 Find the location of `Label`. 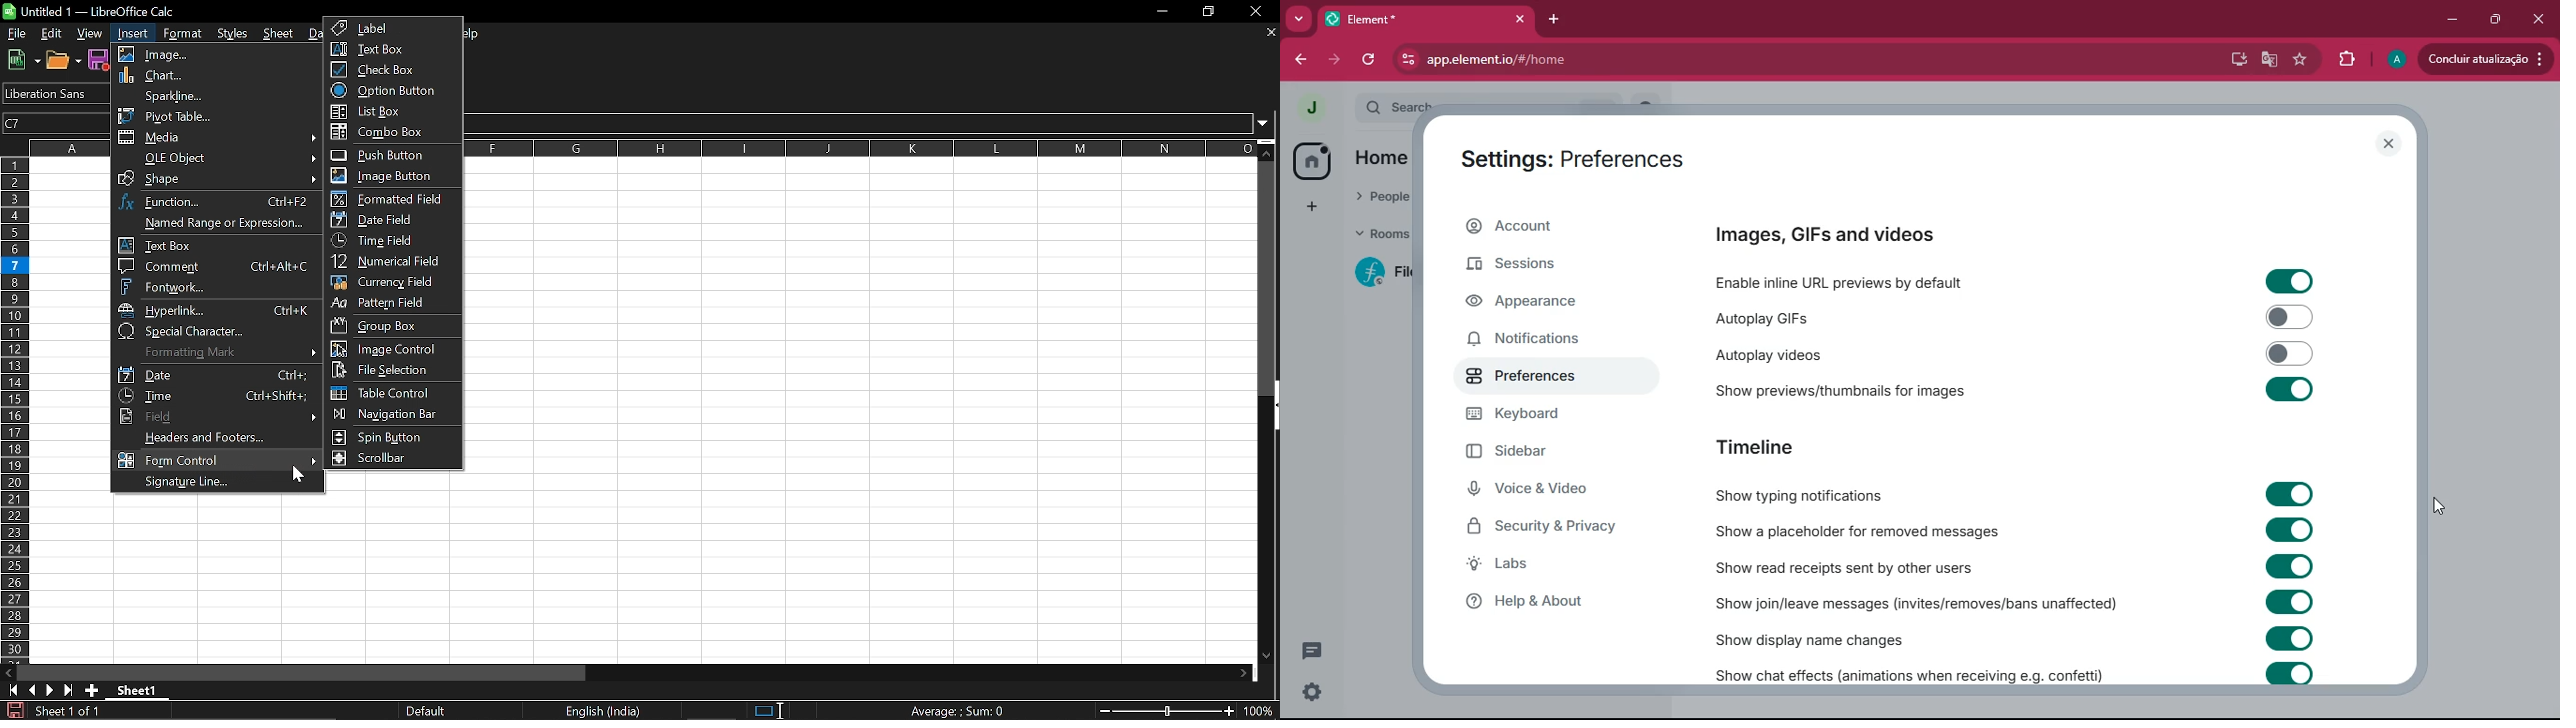

Label is located at coordinates (394, 28).